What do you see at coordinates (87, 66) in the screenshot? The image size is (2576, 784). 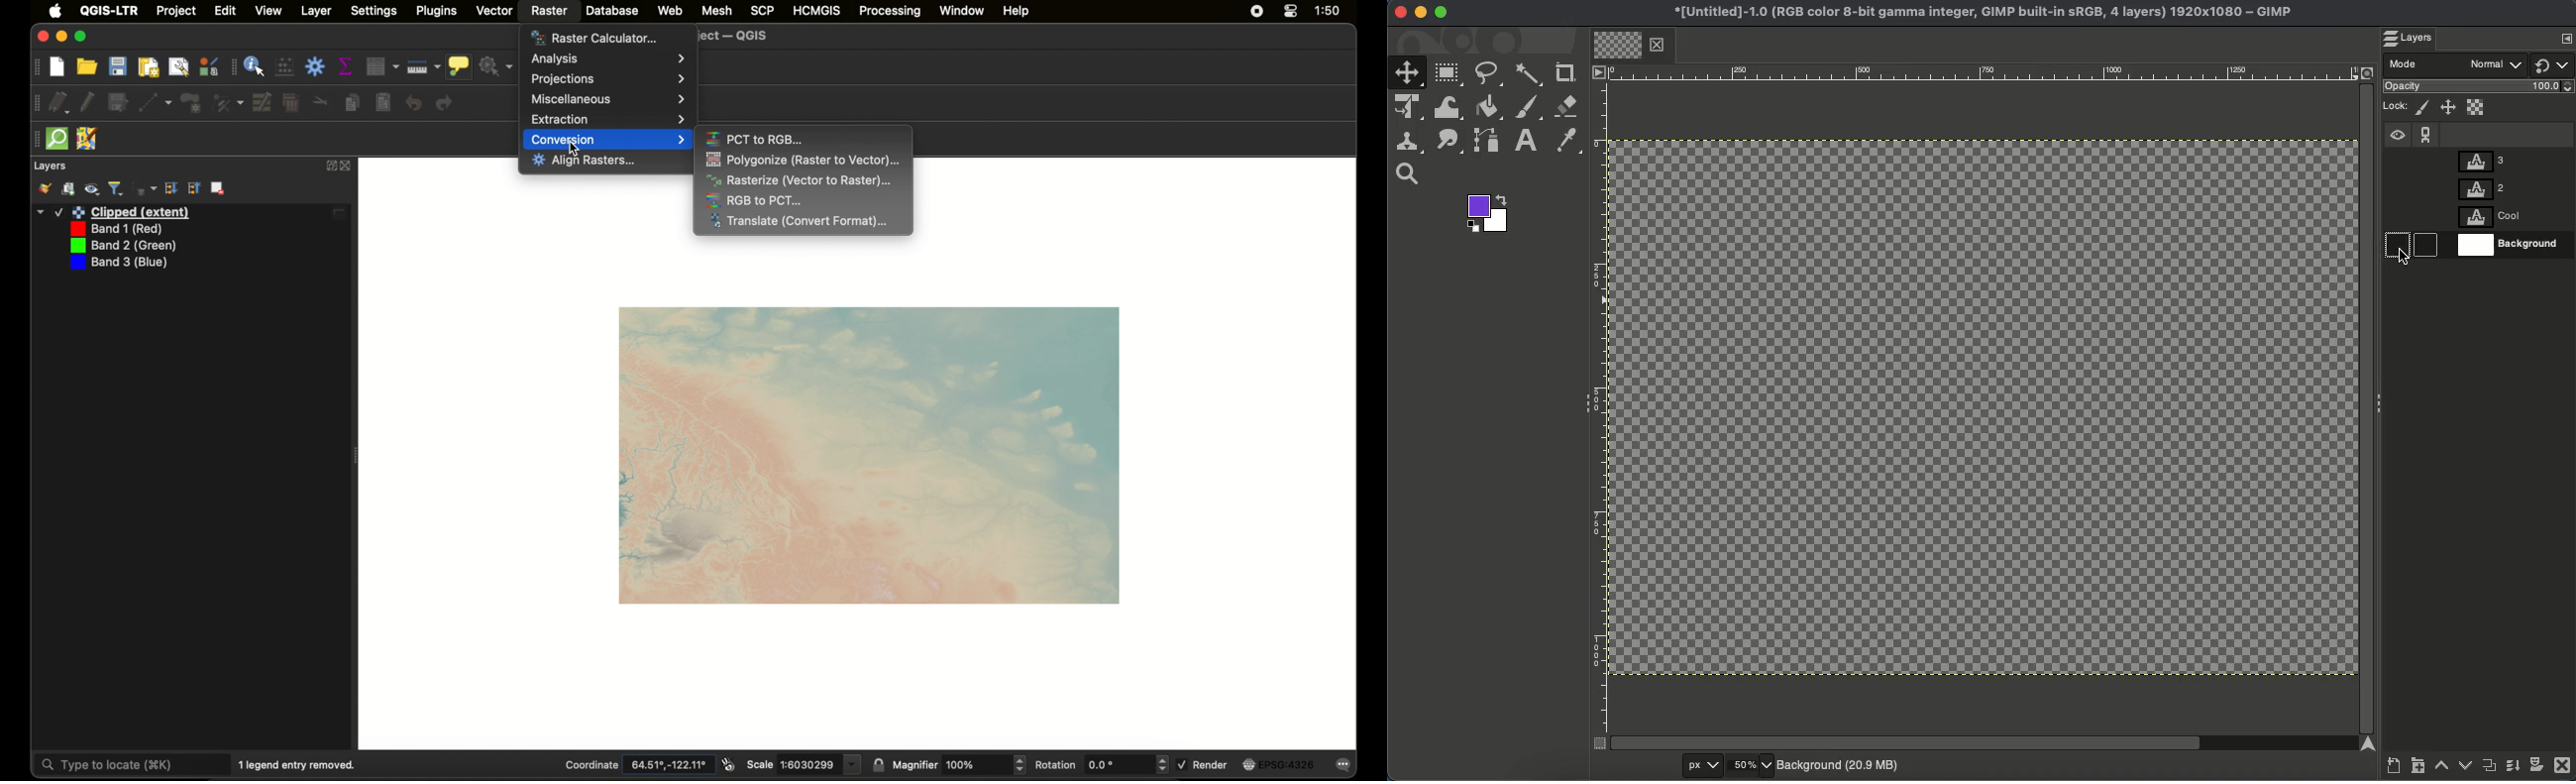 I see `open` at bounding box center [87, 66].